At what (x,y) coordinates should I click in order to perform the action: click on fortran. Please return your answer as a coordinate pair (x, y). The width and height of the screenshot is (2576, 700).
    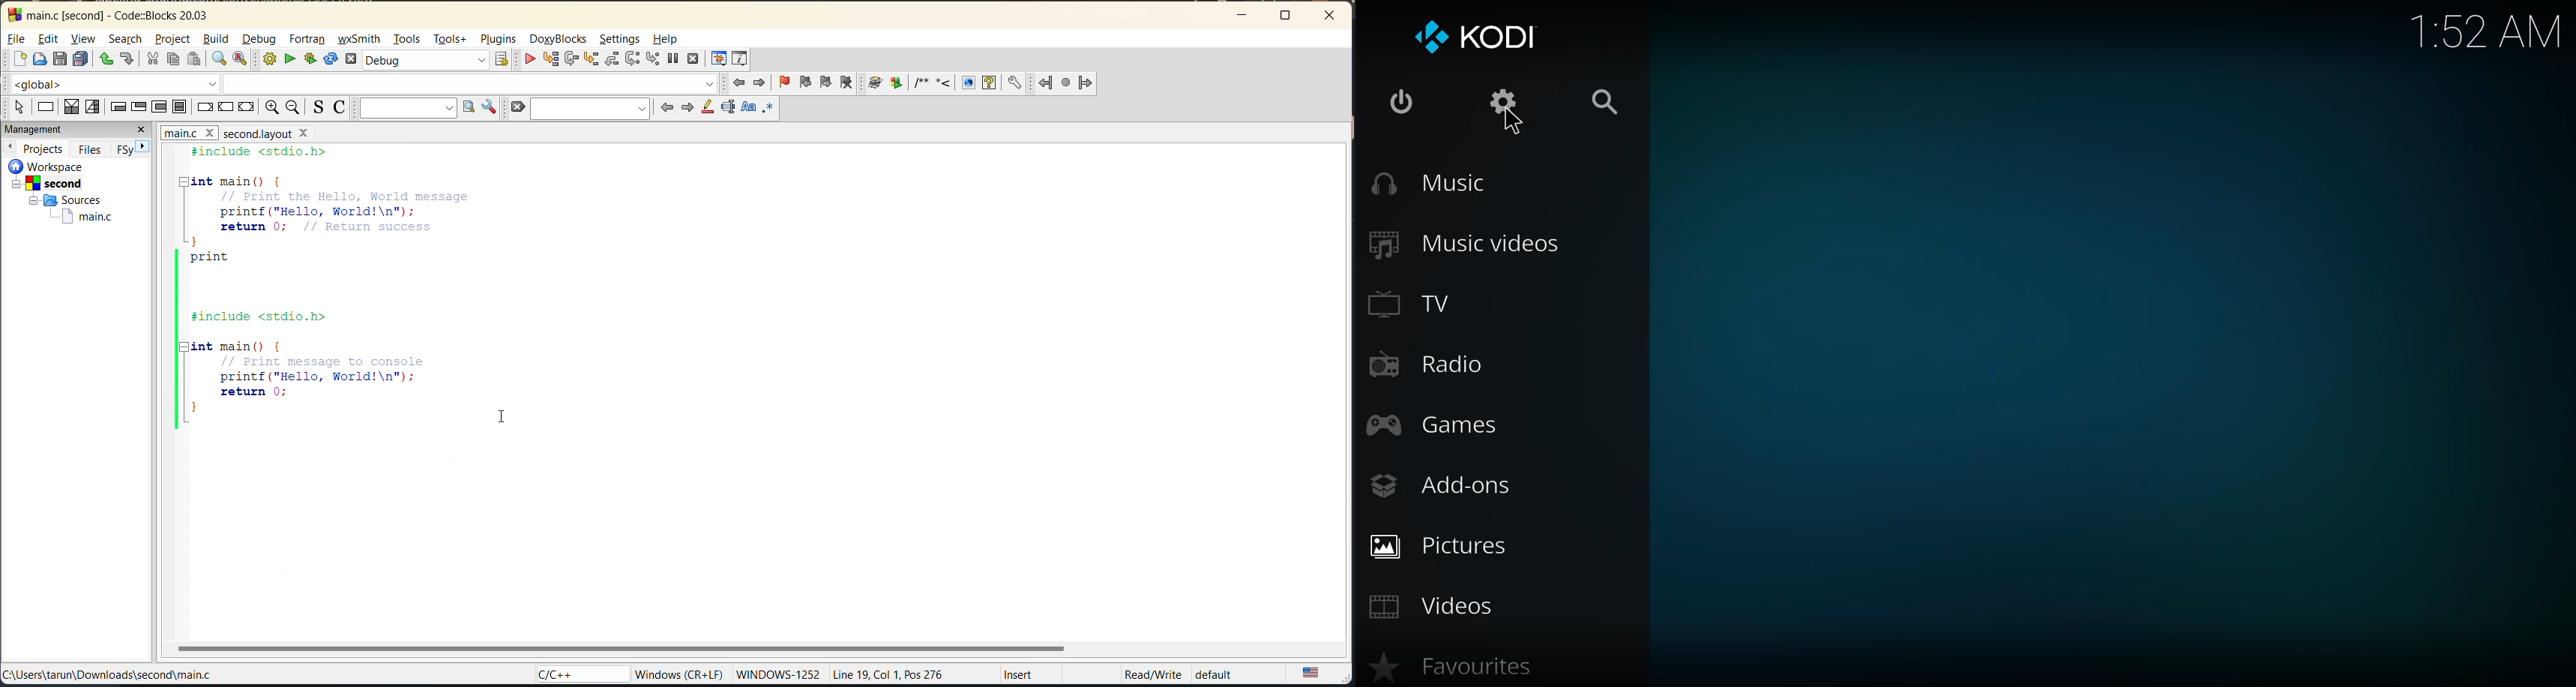
    Looking at the image, I should click on (310, 39).